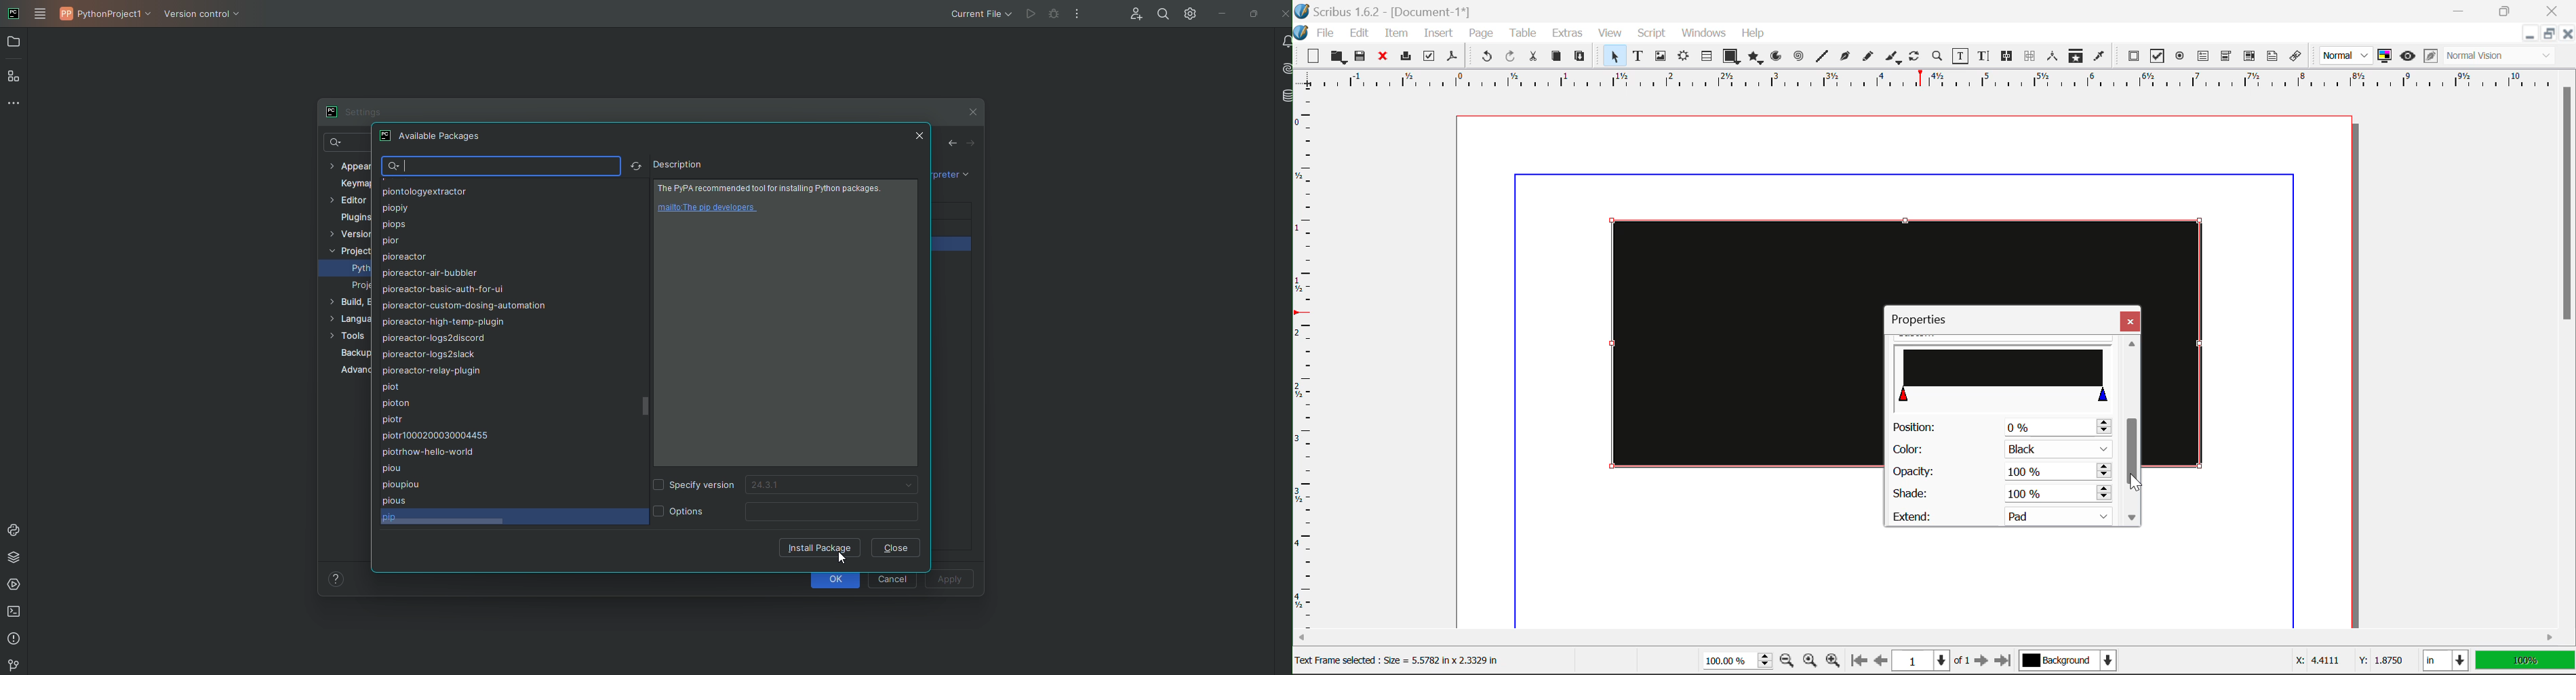  What do you see at coordinates (2071, 662) in the screenshot?
I see `Background` at bounding box center [2071, 662].